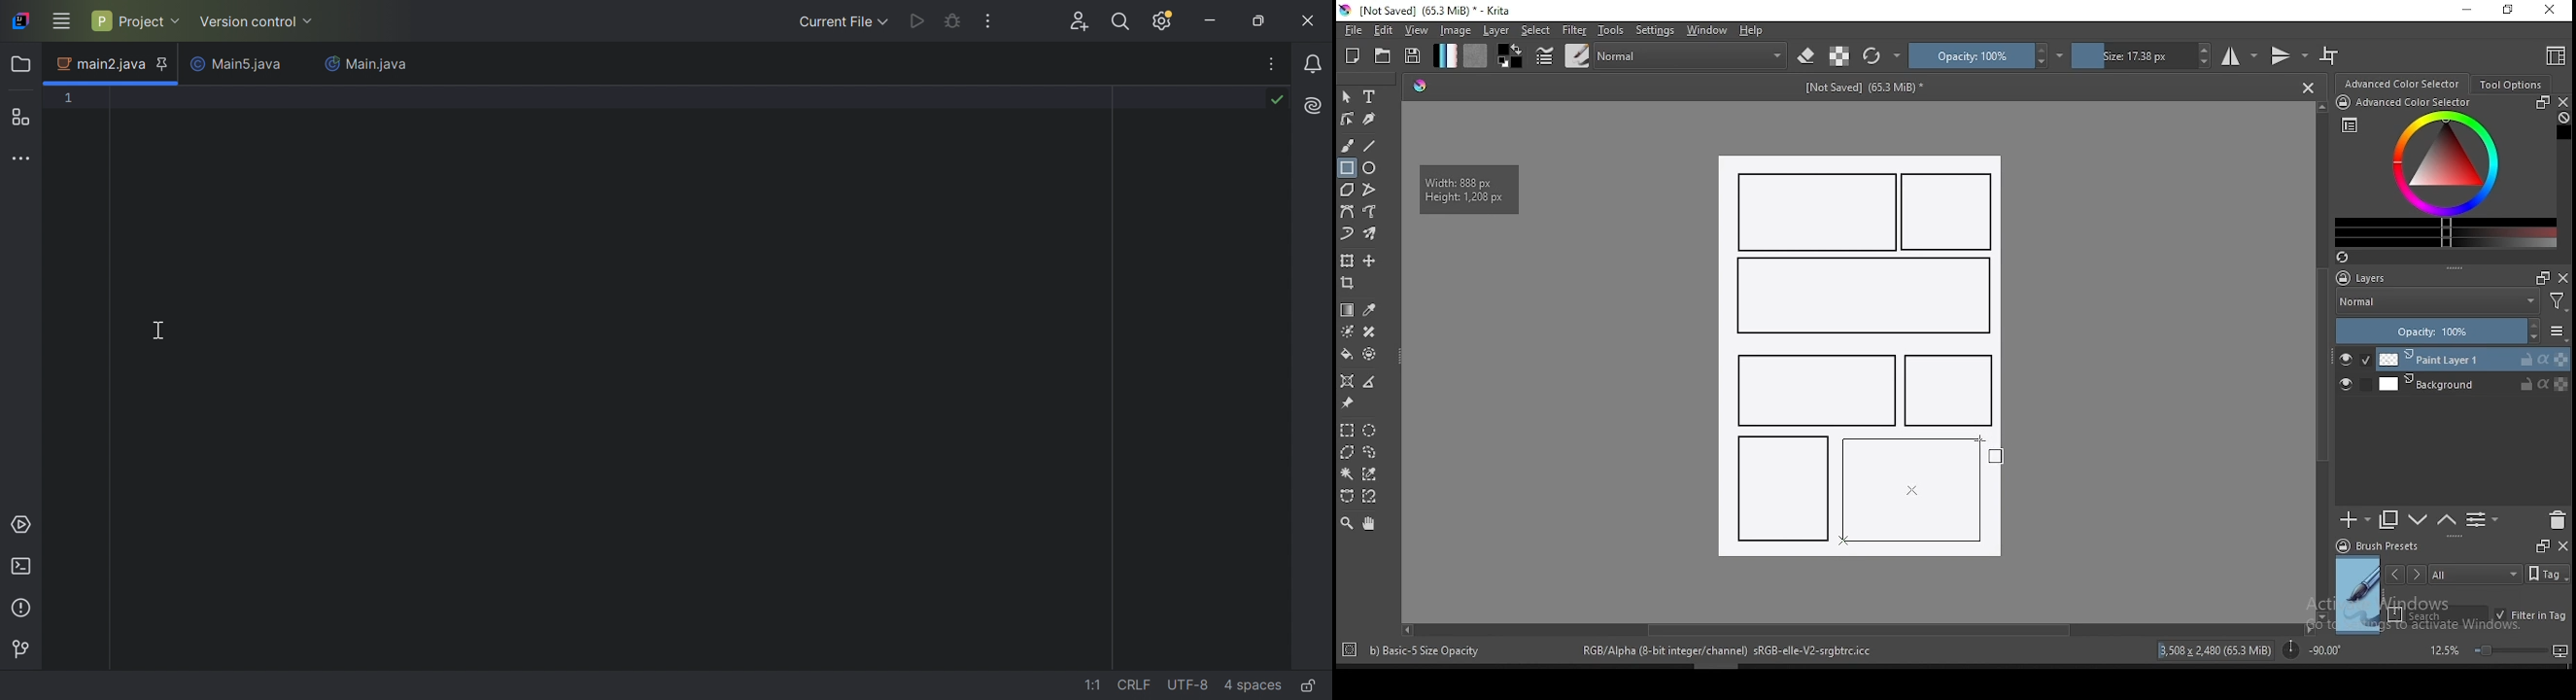 The image size is (2576, 700). What do you see at coordinates (1371, 212) in the screenshot?
I see `freehand path tool` at bounding box center [1371, 212].